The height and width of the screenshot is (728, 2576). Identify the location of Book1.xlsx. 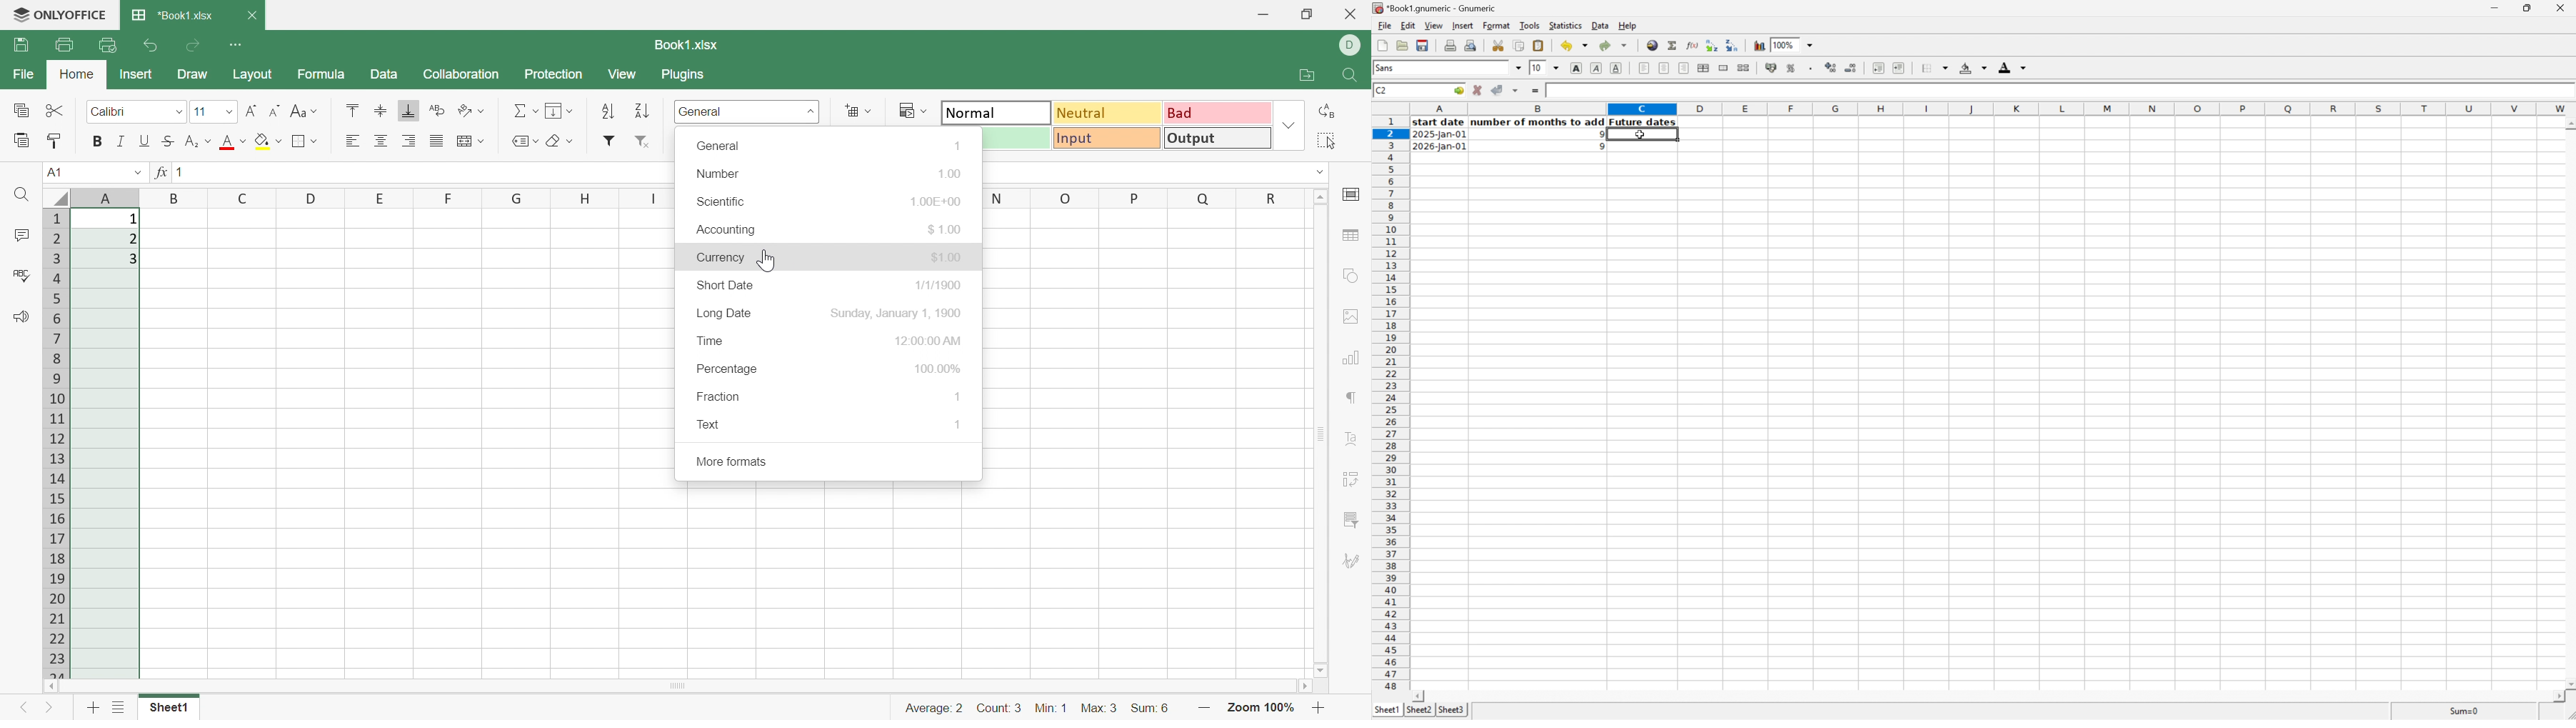
(688, 45).